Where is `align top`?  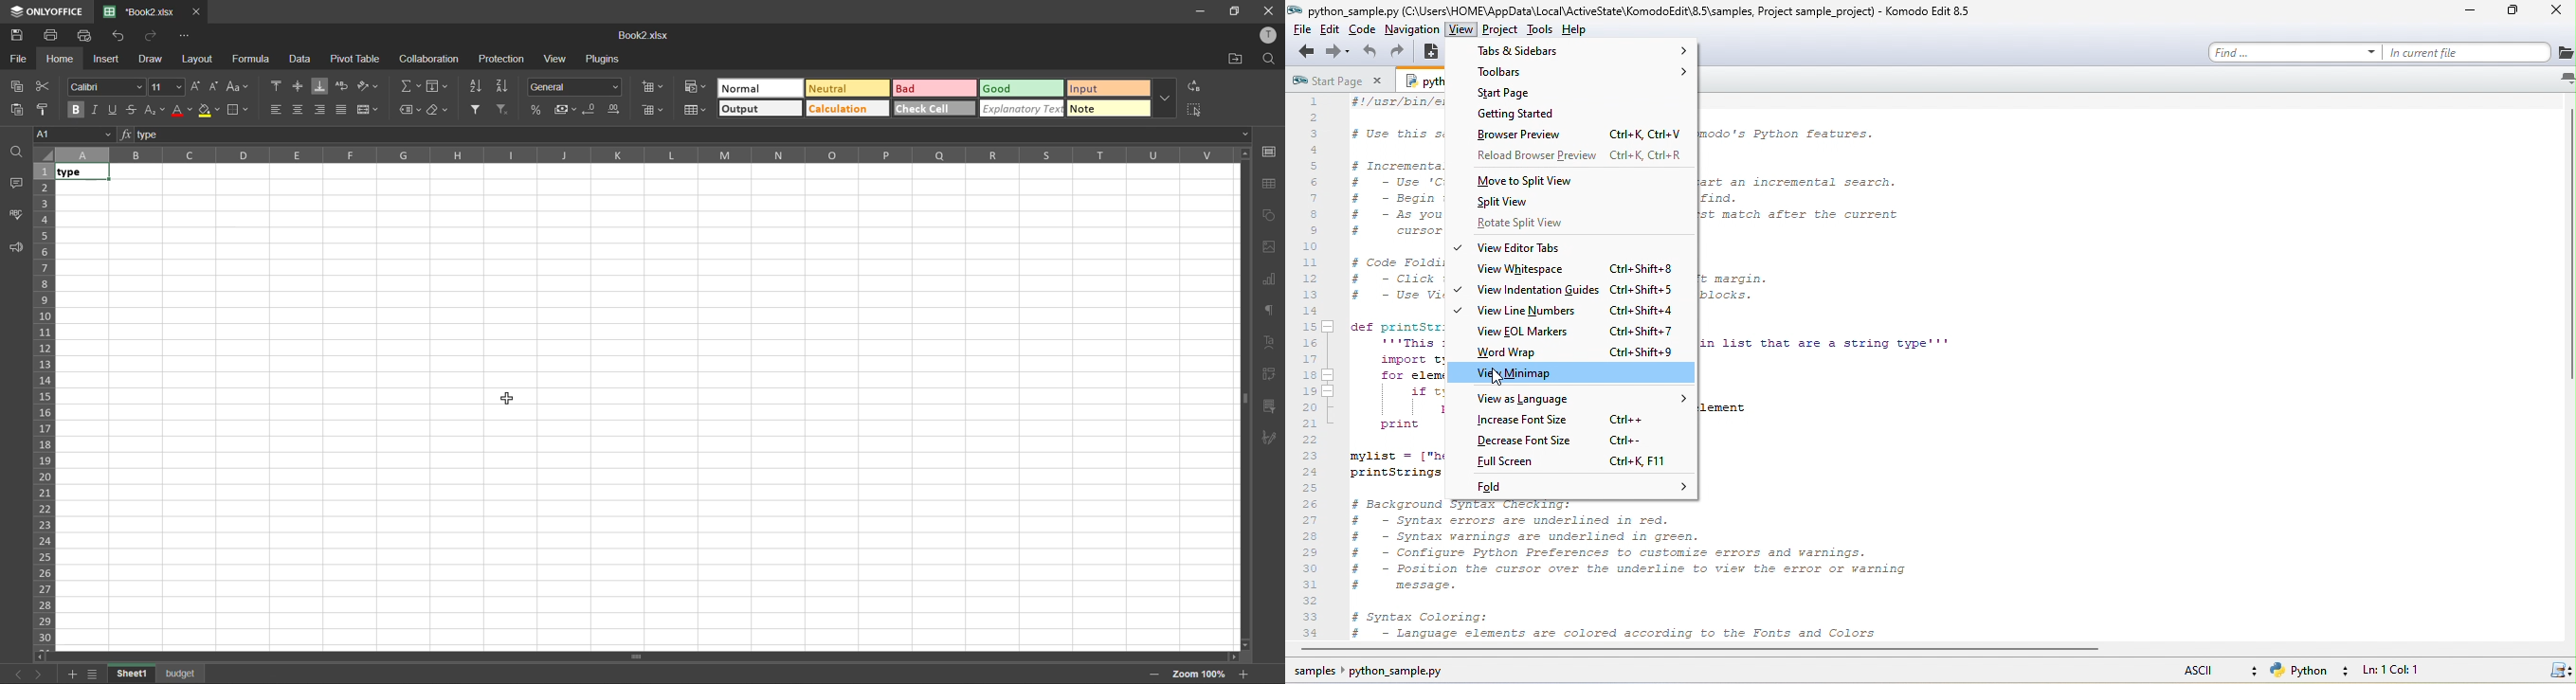 align top is located at coordinates (277, 86).